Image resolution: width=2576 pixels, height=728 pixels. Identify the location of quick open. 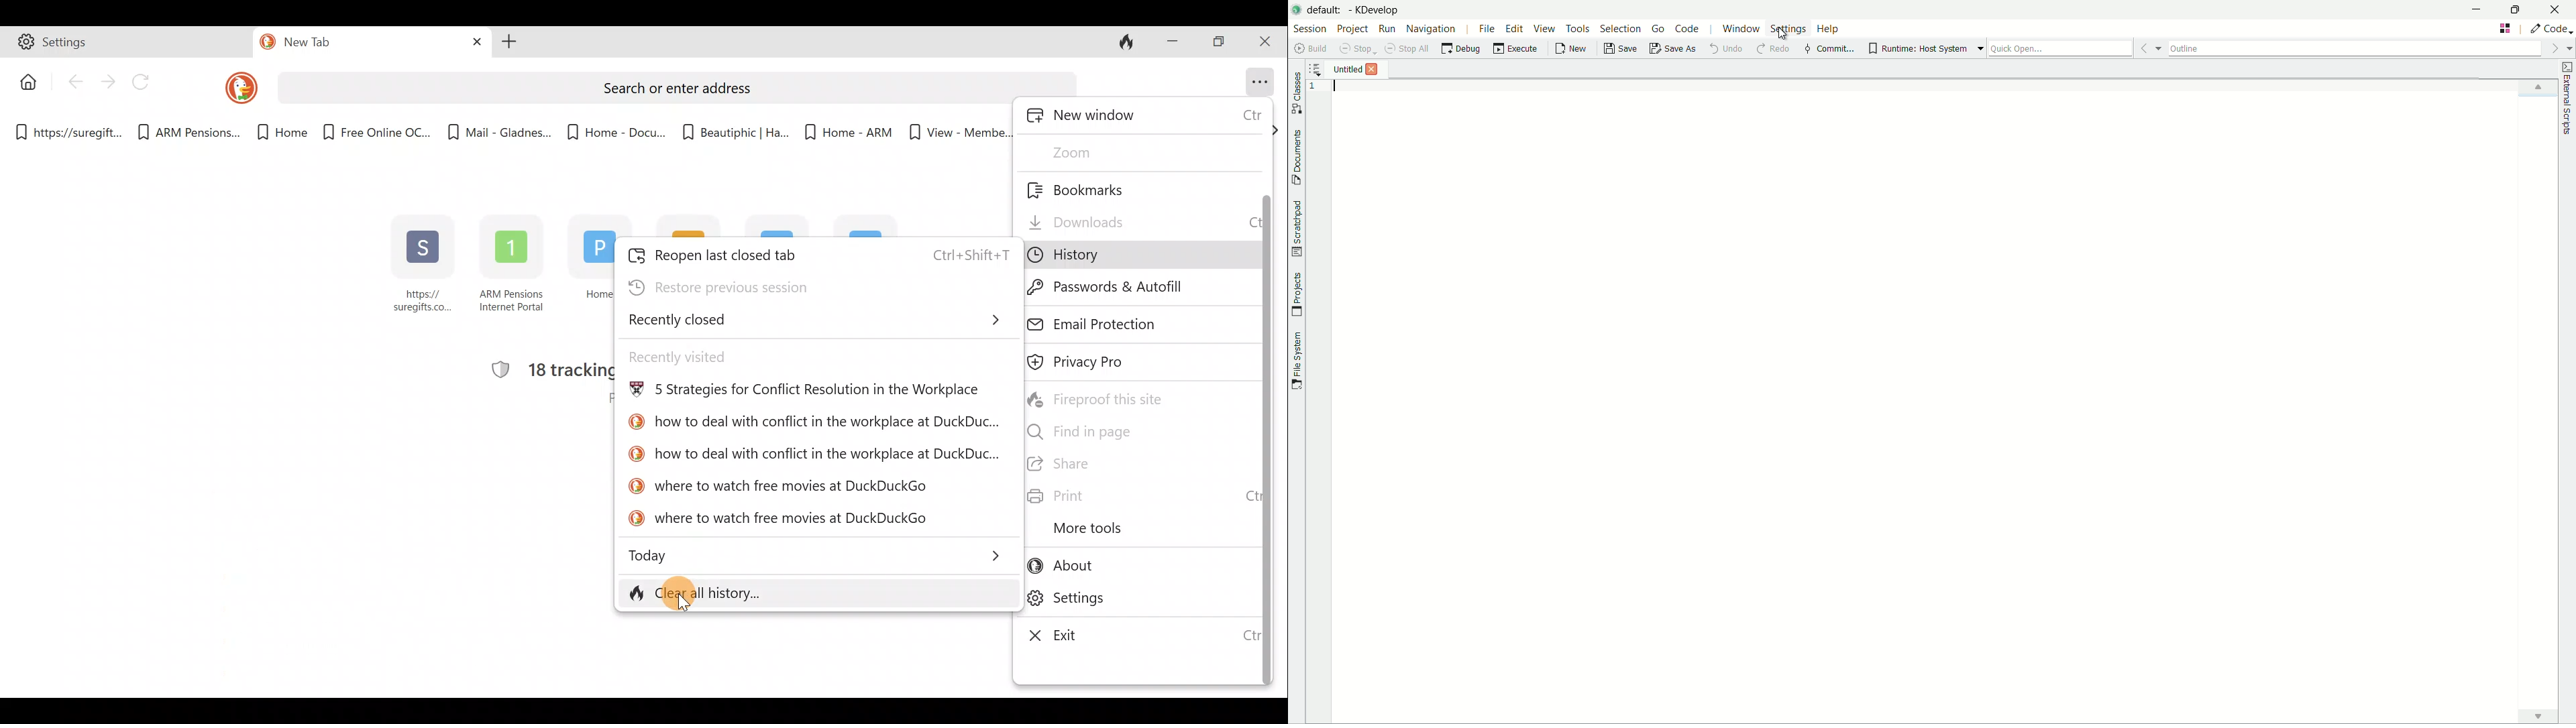
(2060, 48).